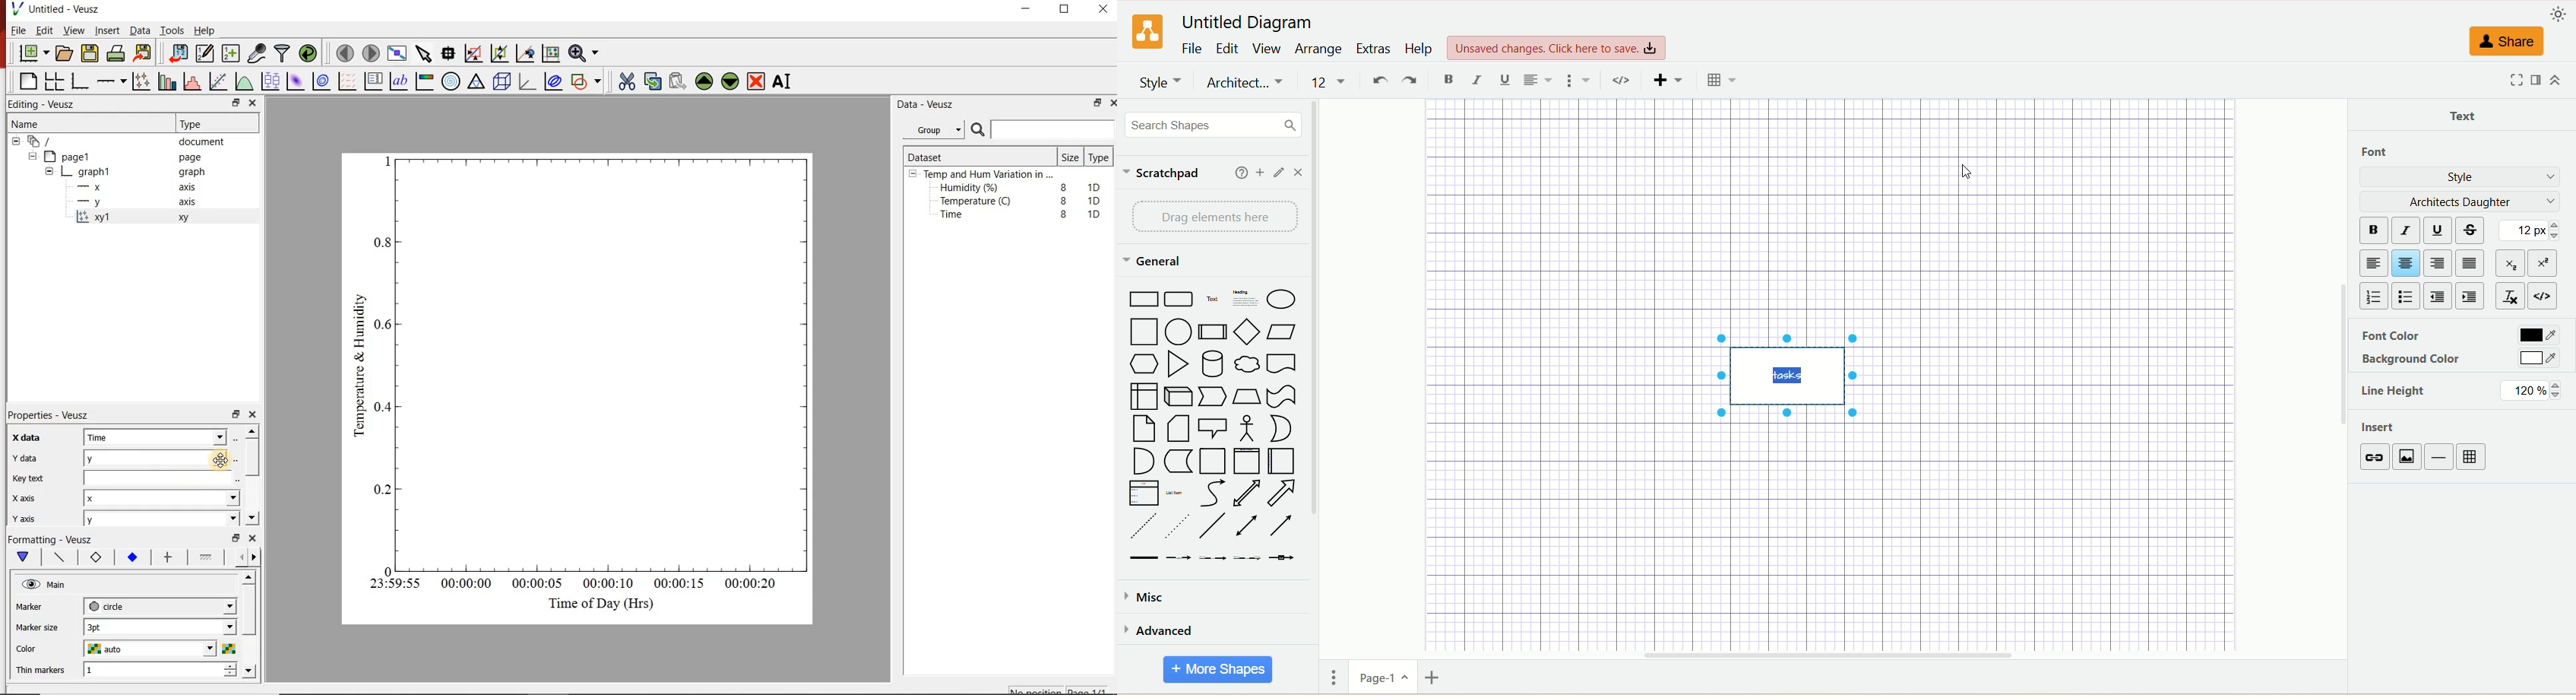  What do you see at coordinates (74, 31) in the screenshot?
I see `View` at bounding box center [74, 31].